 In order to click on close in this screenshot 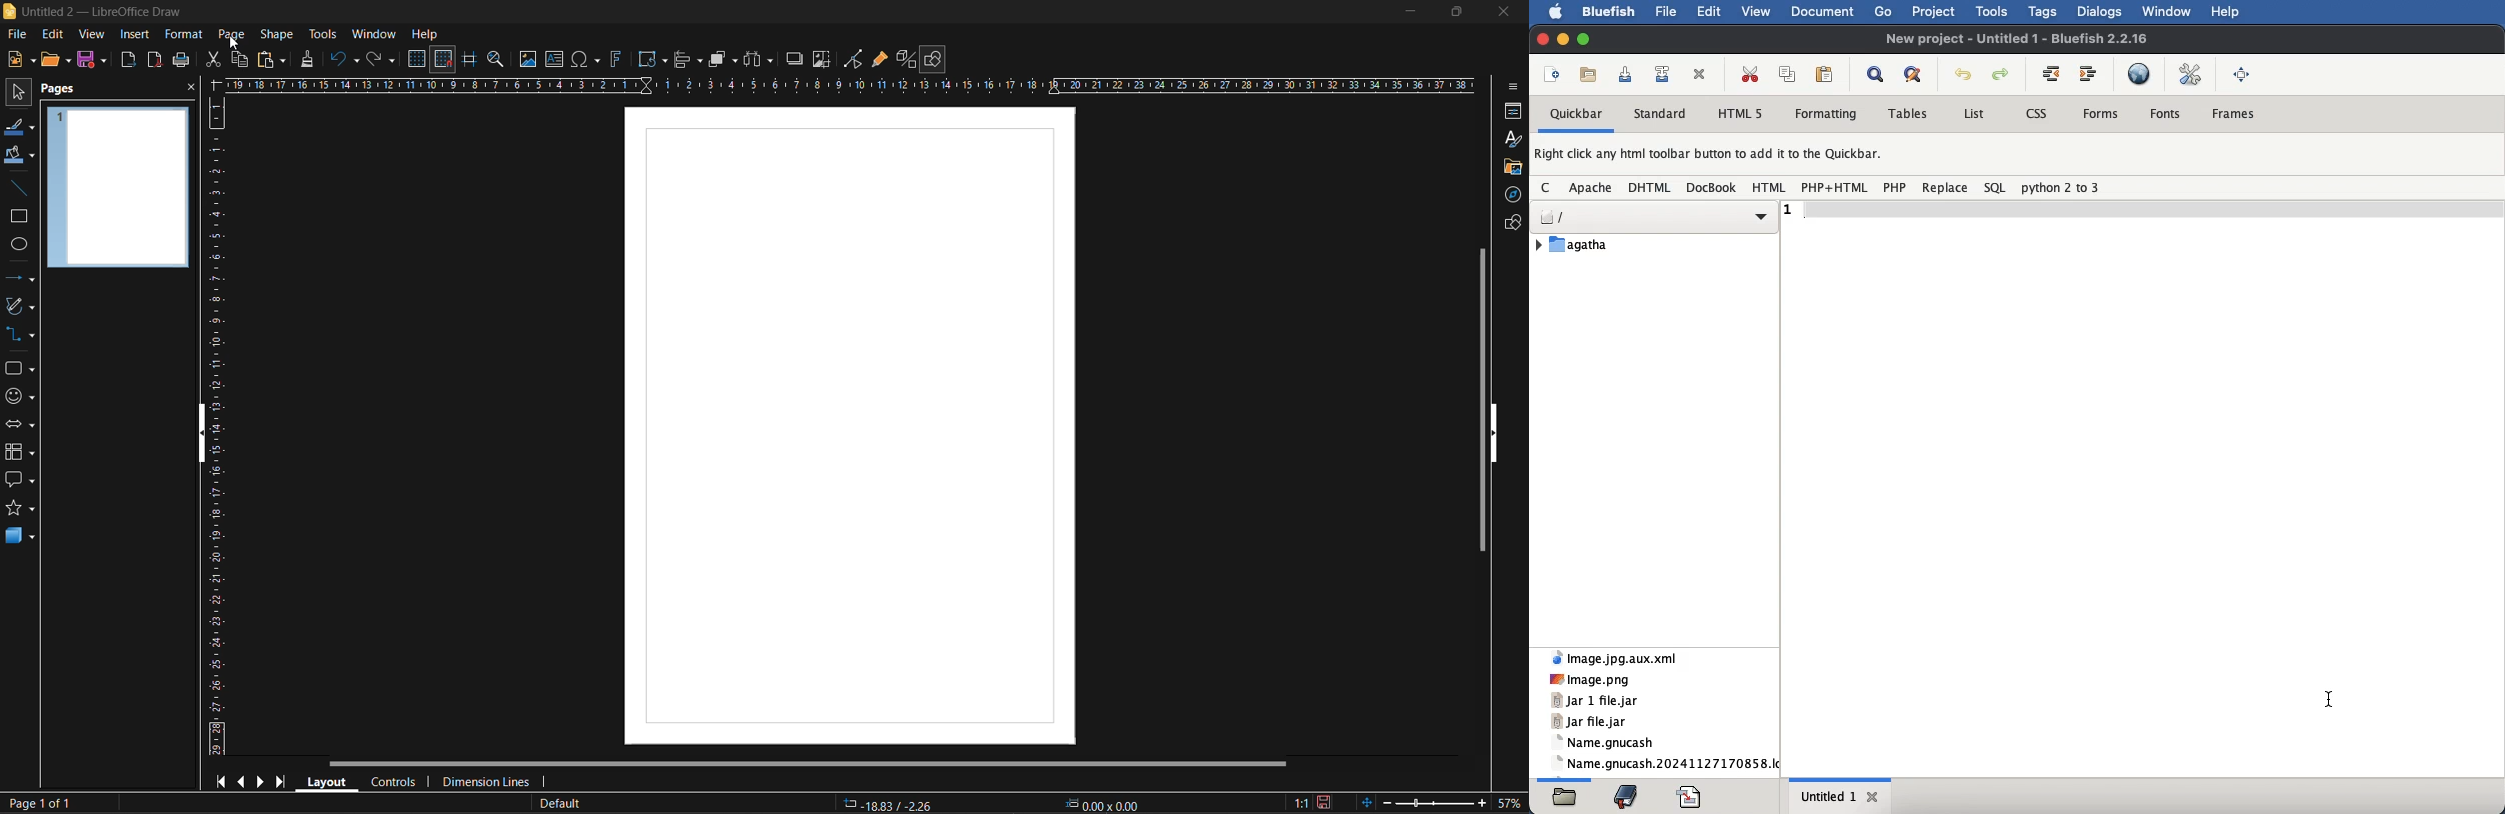, I will do `click(190, 89)`.